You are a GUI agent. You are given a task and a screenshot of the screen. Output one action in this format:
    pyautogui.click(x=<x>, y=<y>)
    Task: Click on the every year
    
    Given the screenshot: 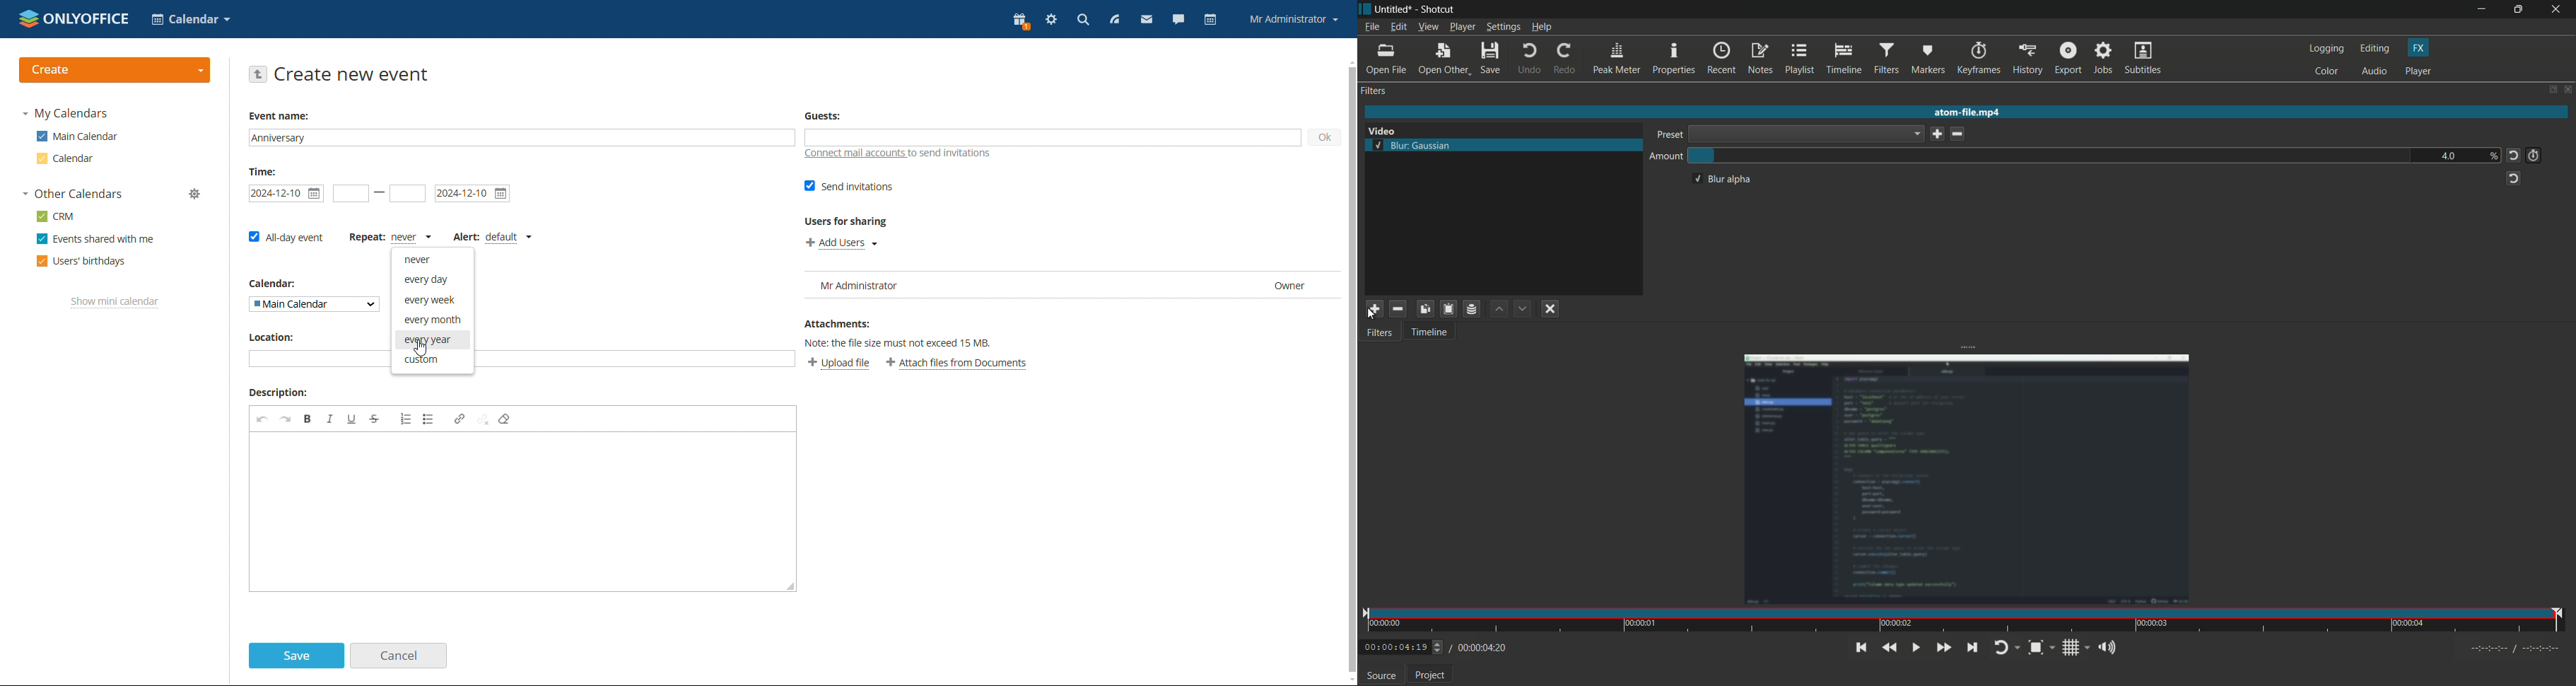 What is the action you would take?
    pyautogui.click(x=431, y=339)
    